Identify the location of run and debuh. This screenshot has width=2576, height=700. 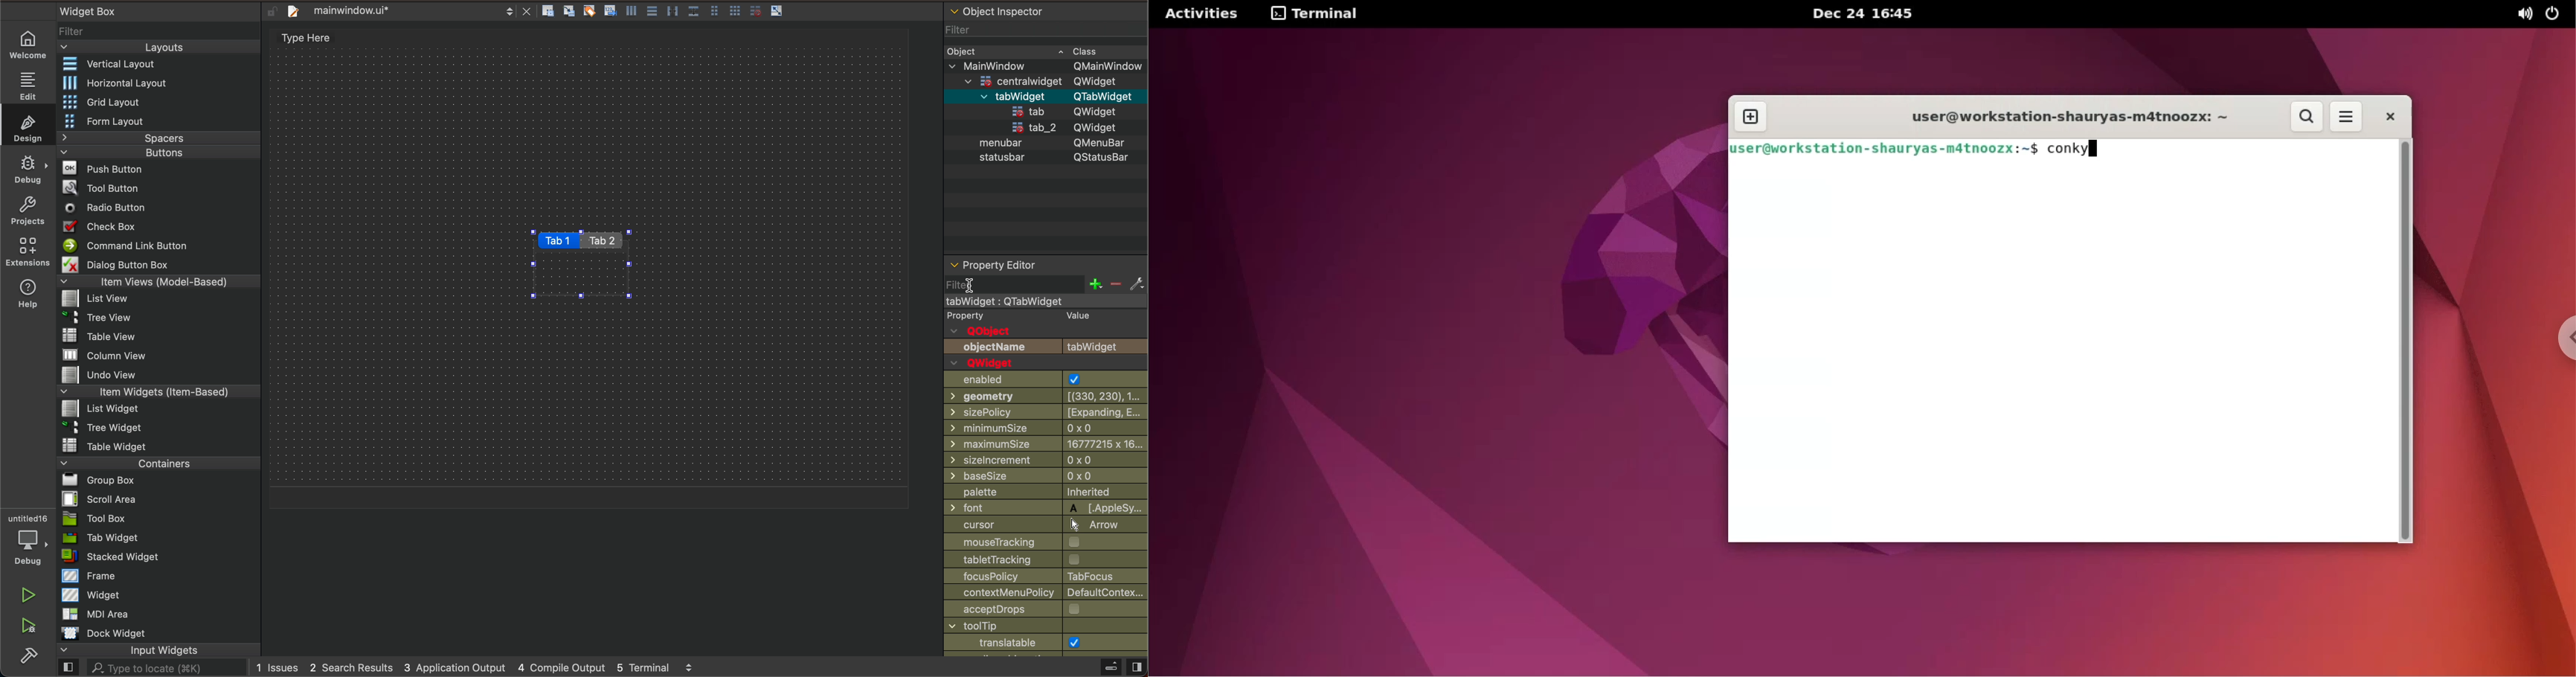
(34, 626).